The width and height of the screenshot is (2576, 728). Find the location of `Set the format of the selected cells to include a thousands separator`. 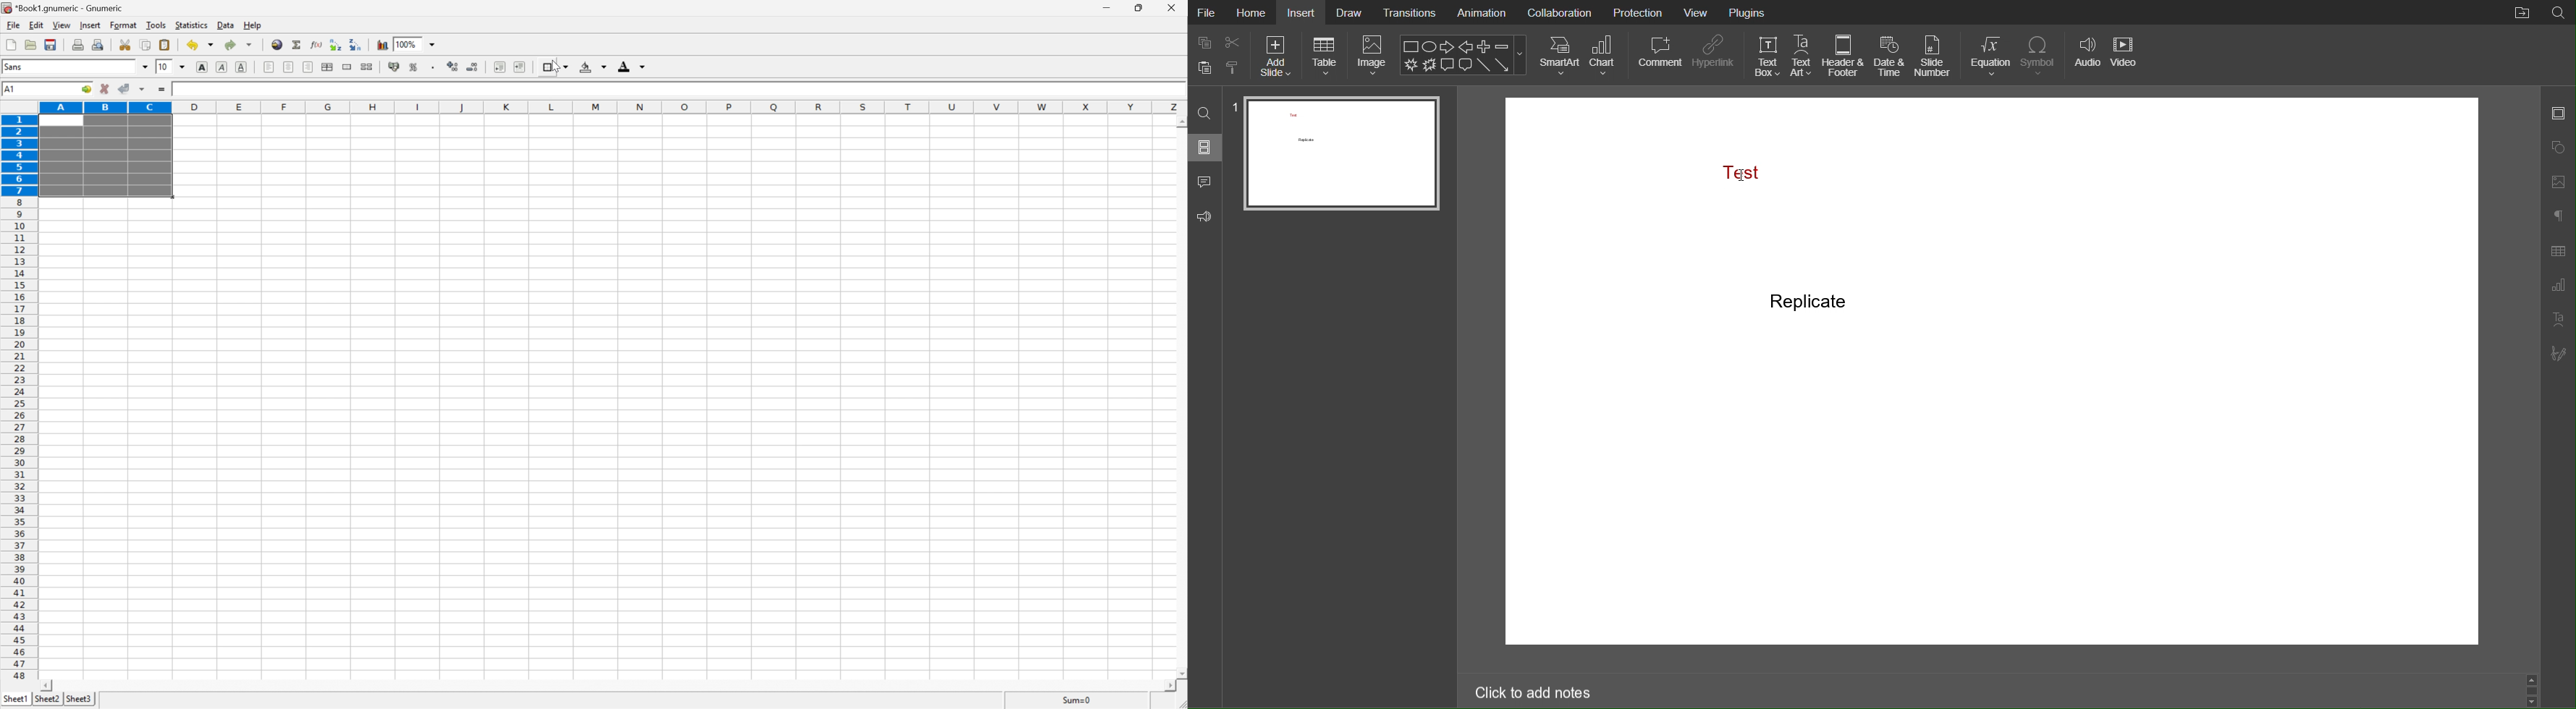

Set the format of the selected cells to include a thousands separator is located at coordinates (432, 66).